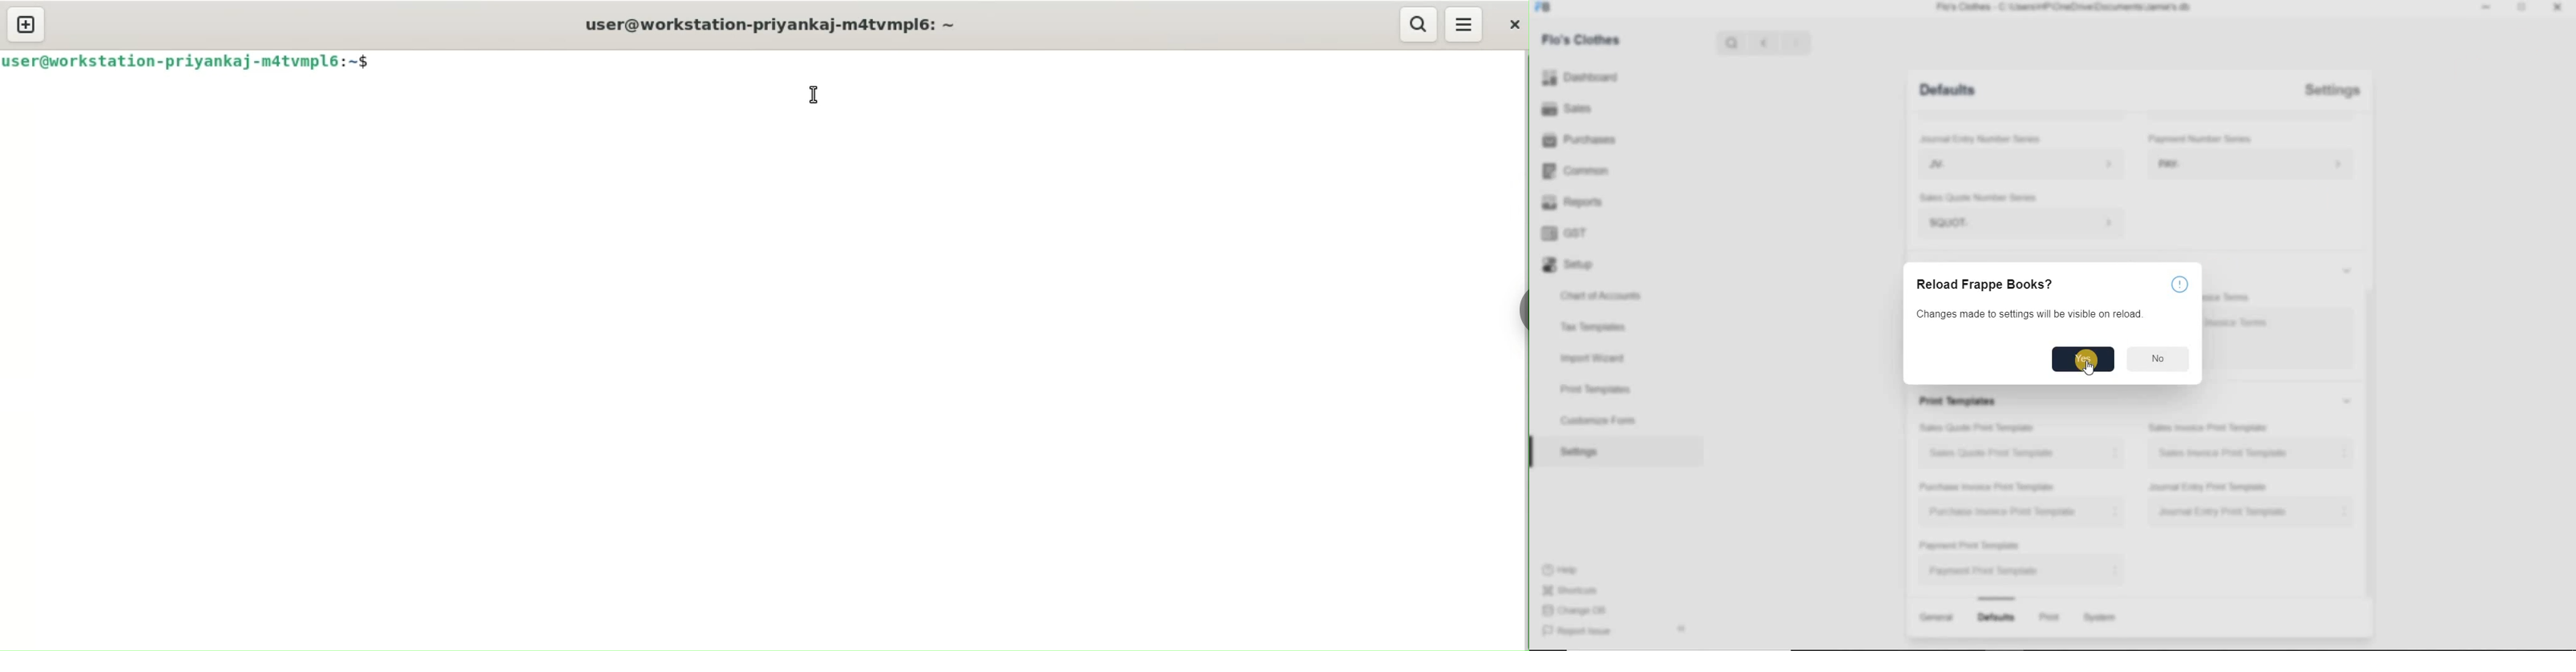 This screenshot has height=672, width=2576. What do you see at coordinates (2520, 7) in the screenshot?
I see `Expand` at bounding box center [2520, 7].